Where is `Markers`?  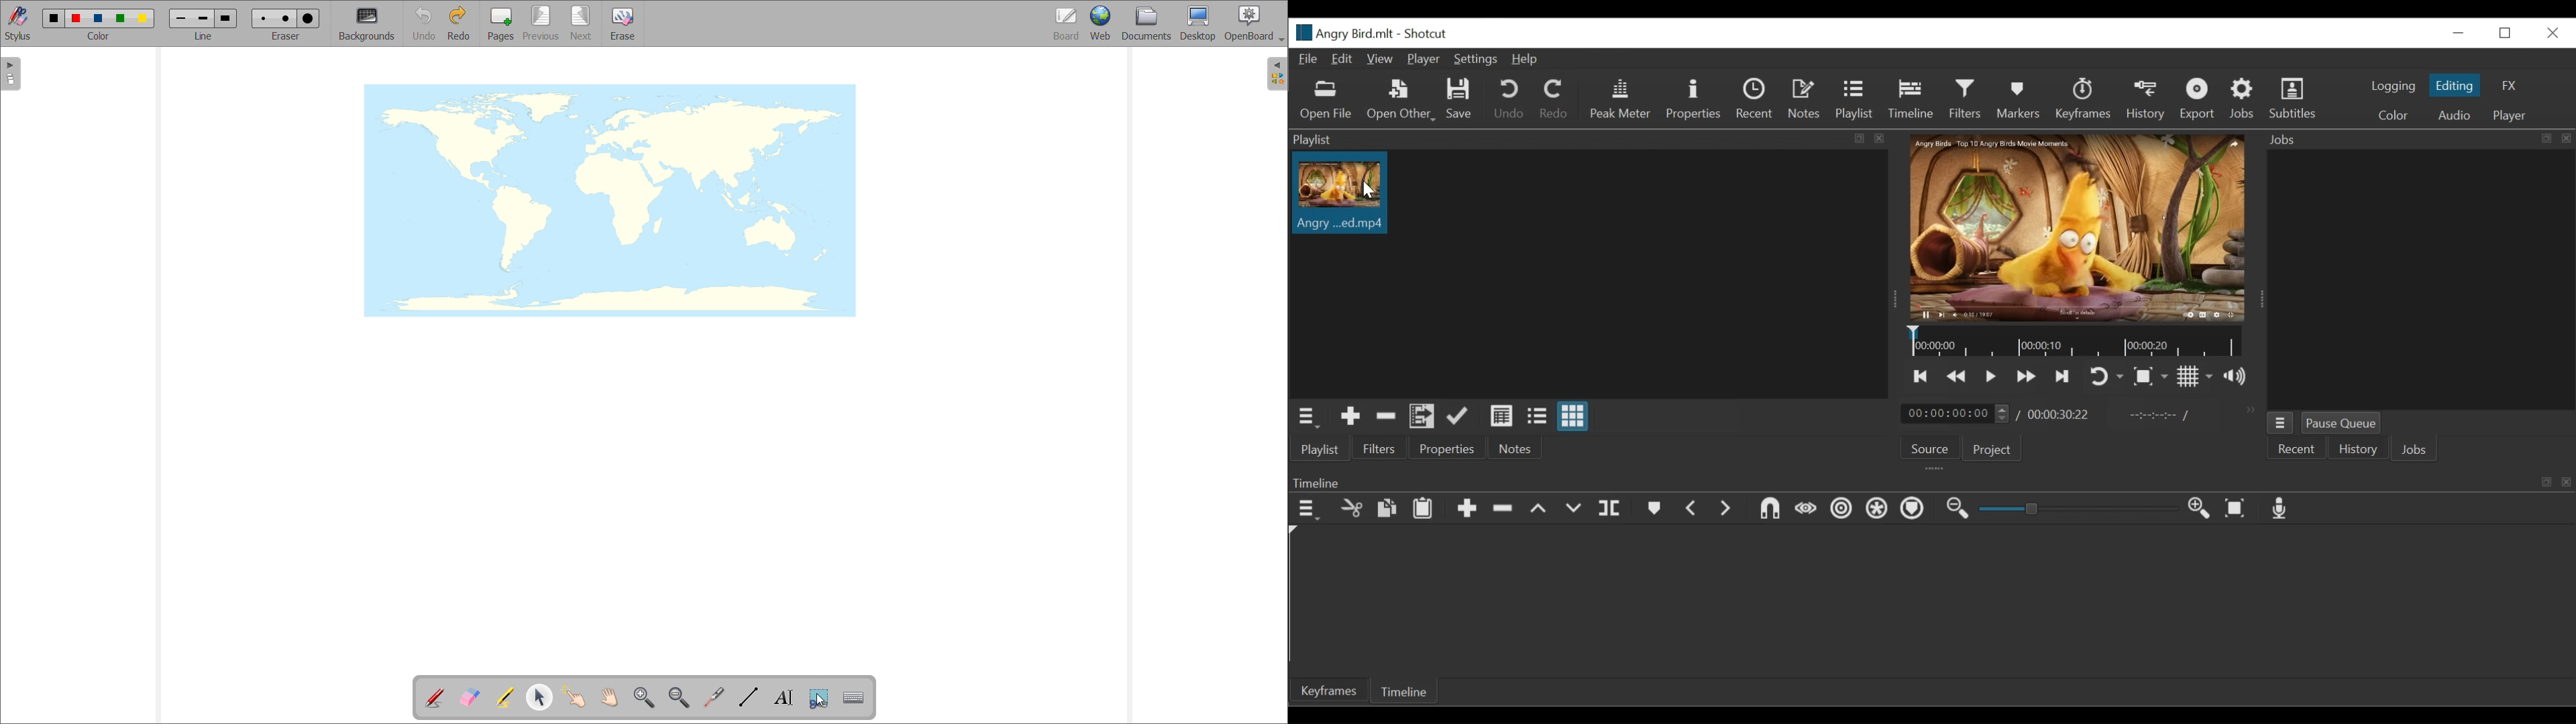
Markers is located at coordinates (2019, 97).